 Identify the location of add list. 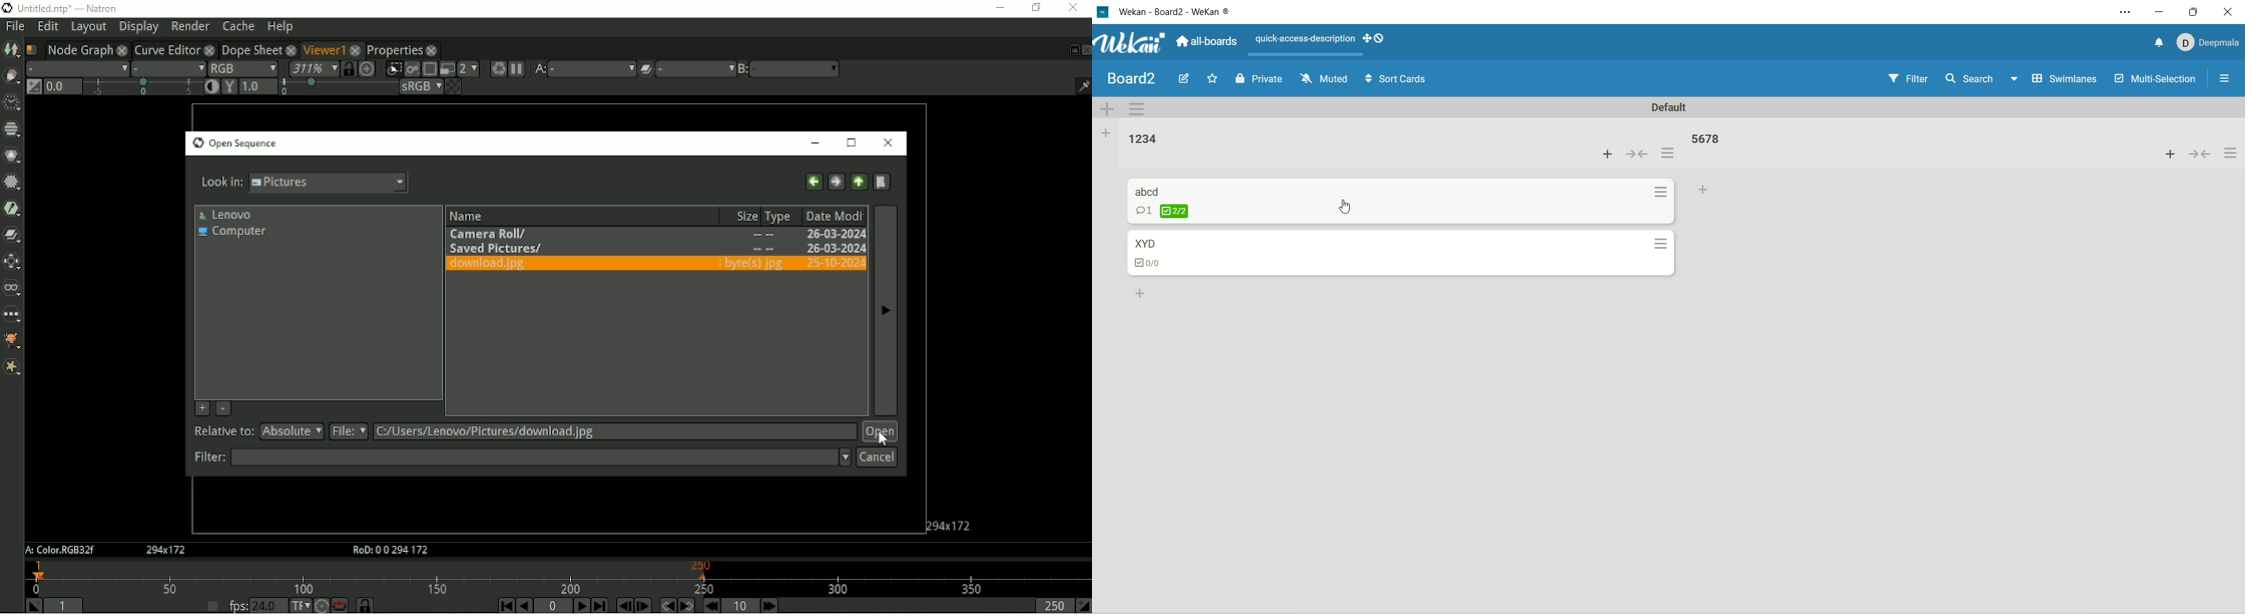
(1108, 133).